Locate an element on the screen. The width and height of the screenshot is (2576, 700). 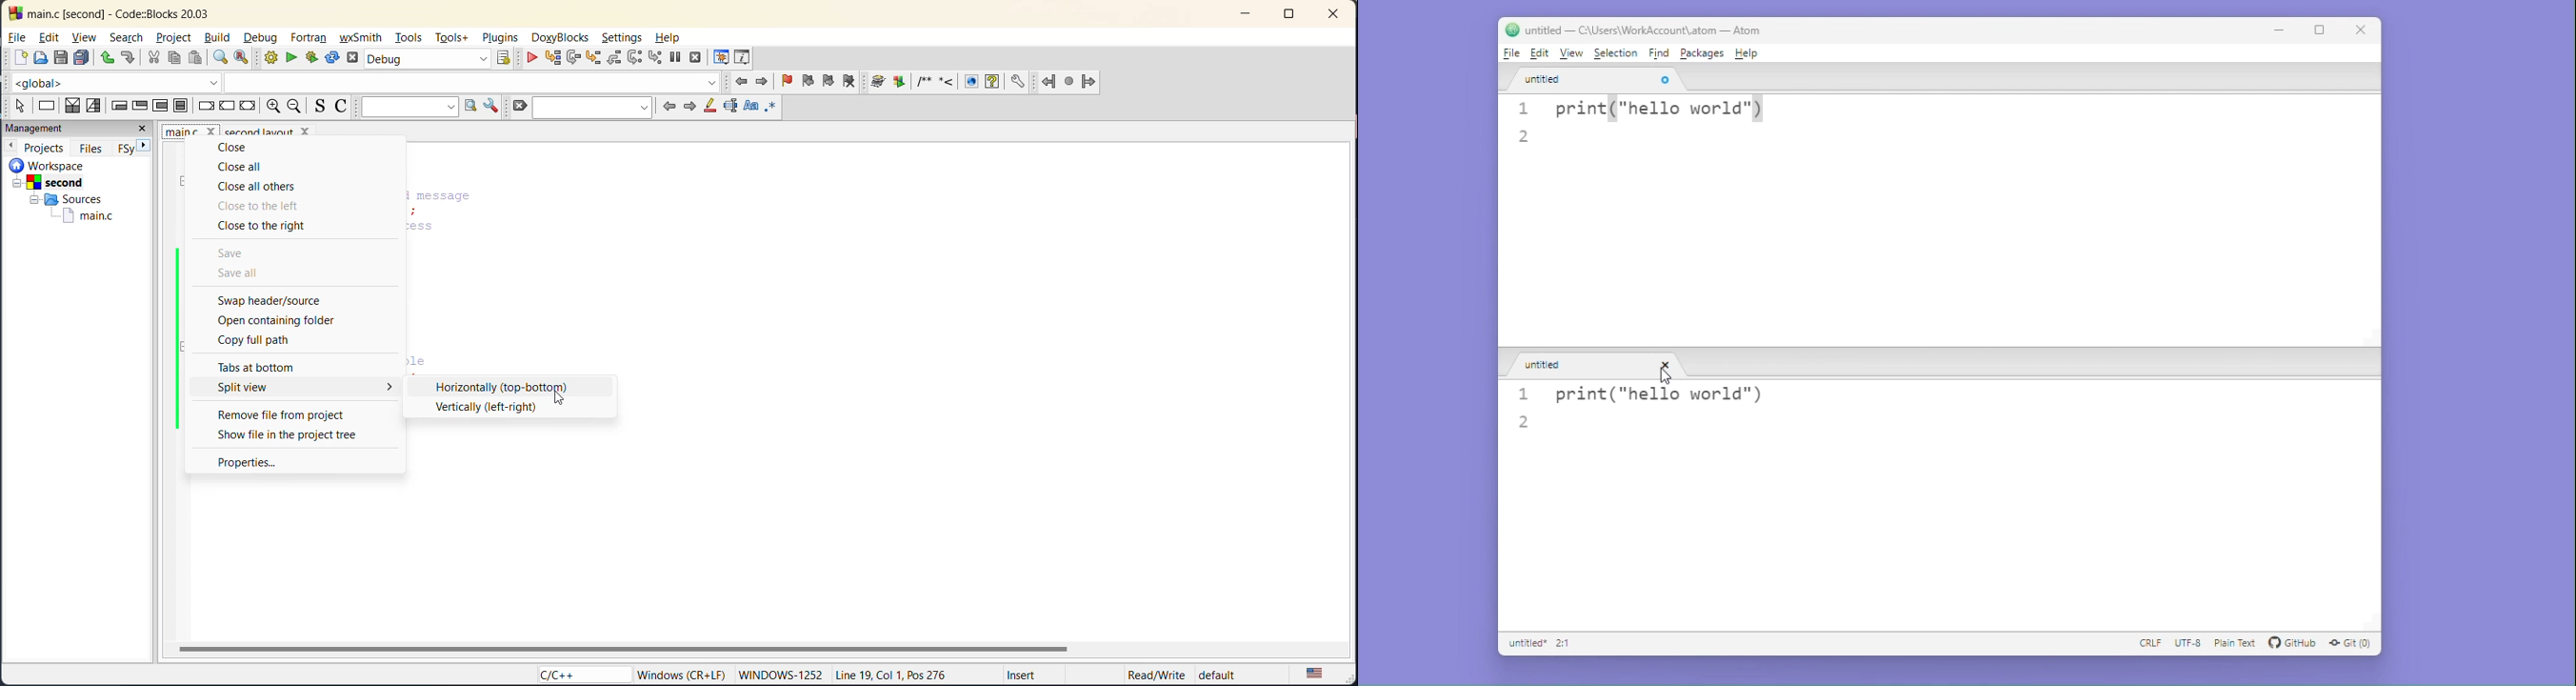
replace is located at coordinates (238, 59).